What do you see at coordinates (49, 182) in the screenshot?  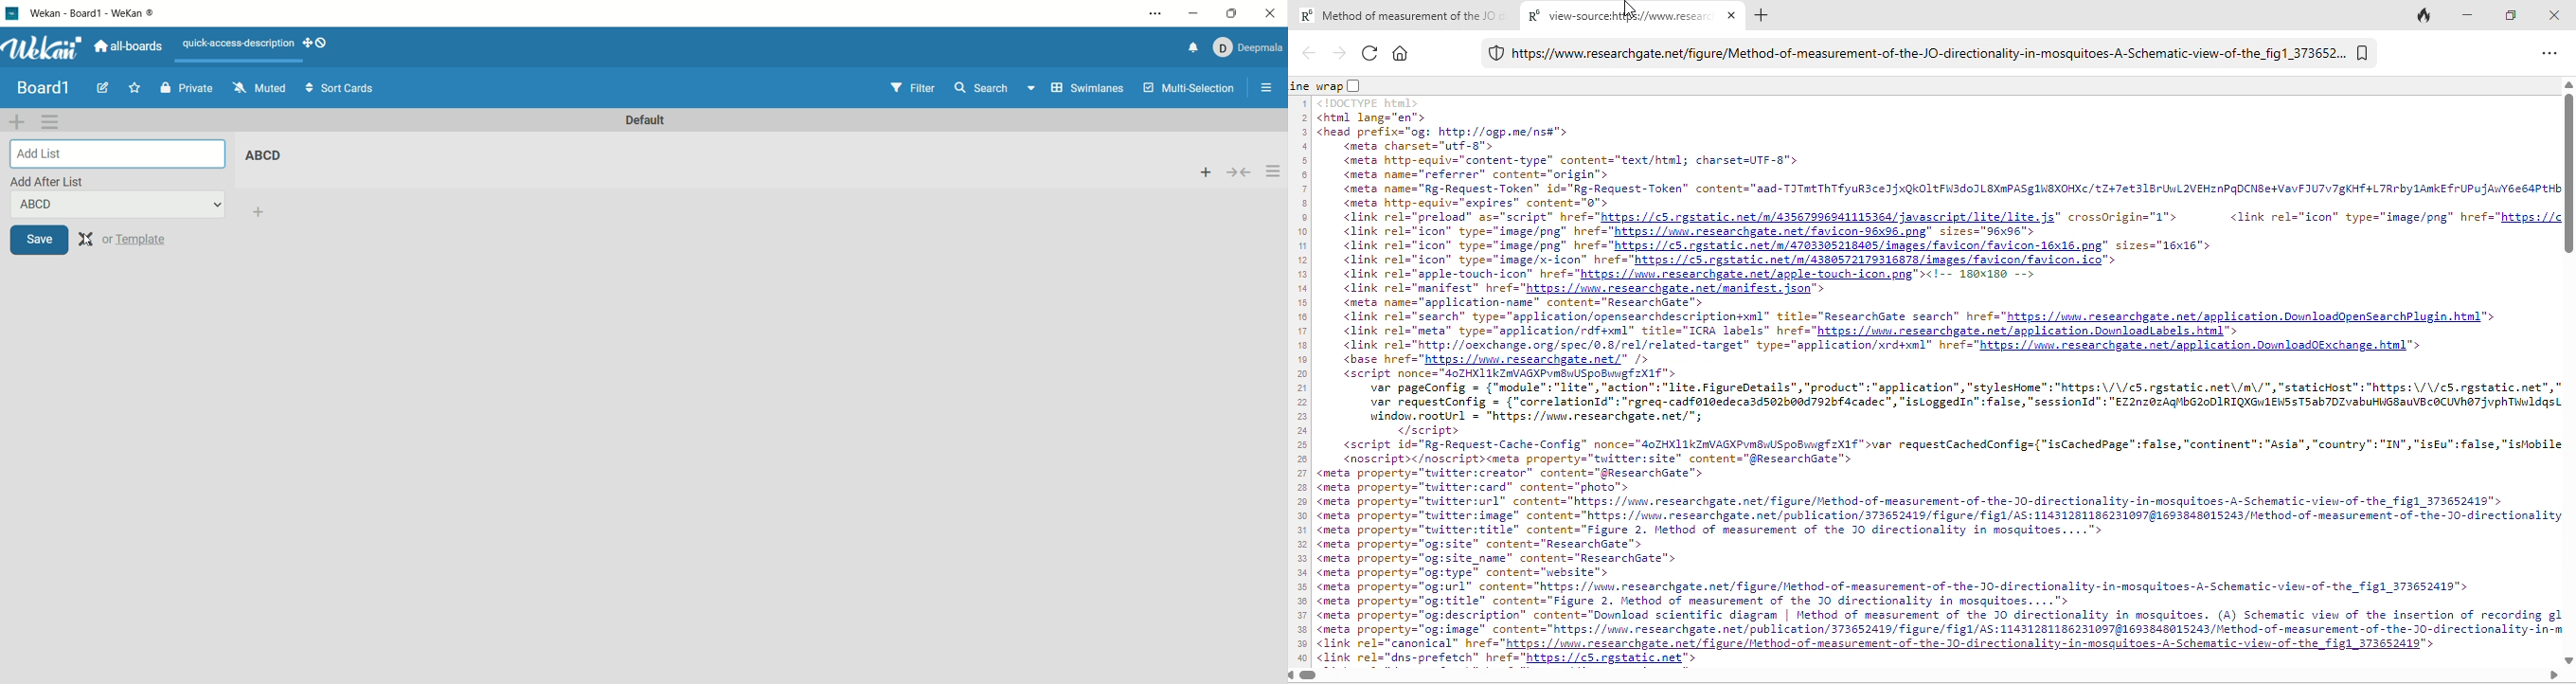 I see `add after list` at bounding box center [49, 182].